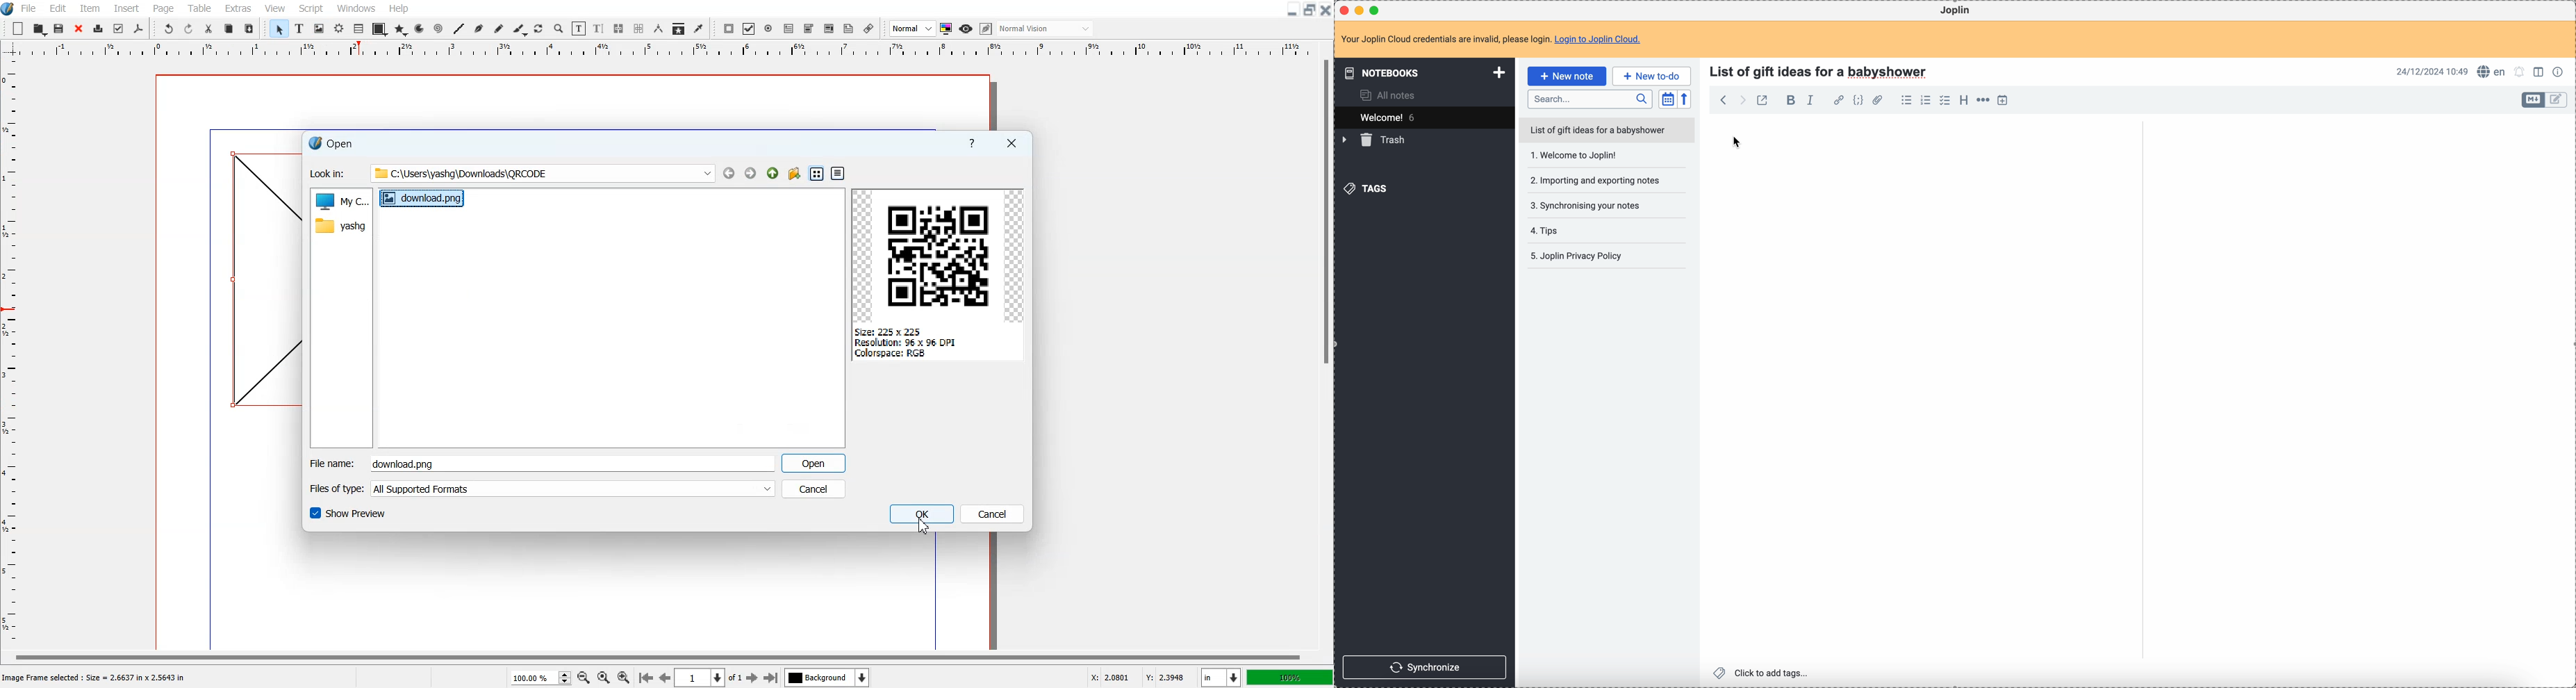 The image size is (2576, 700). Describe the element at coordinates (1743, 100) in the screenshot. I see `foward` at that location.